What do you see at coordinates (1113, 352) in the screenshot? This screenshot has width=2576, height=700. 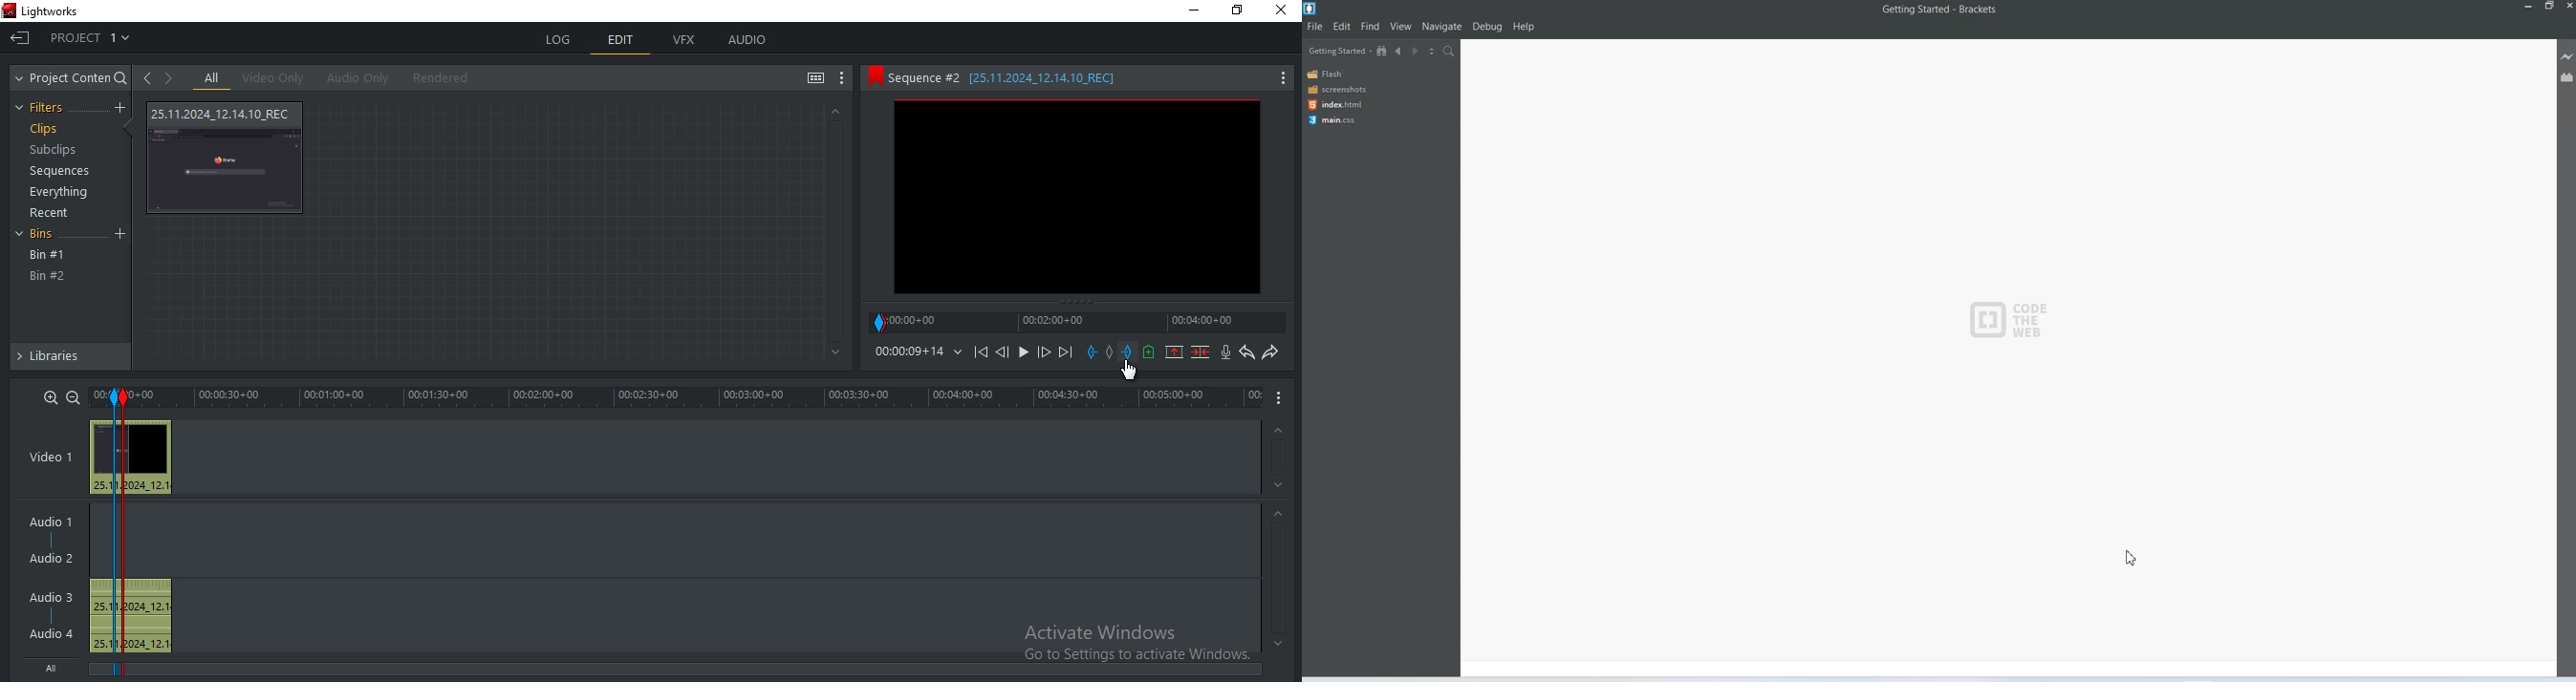 I see `add mark` at bounding box center [1113, 352].